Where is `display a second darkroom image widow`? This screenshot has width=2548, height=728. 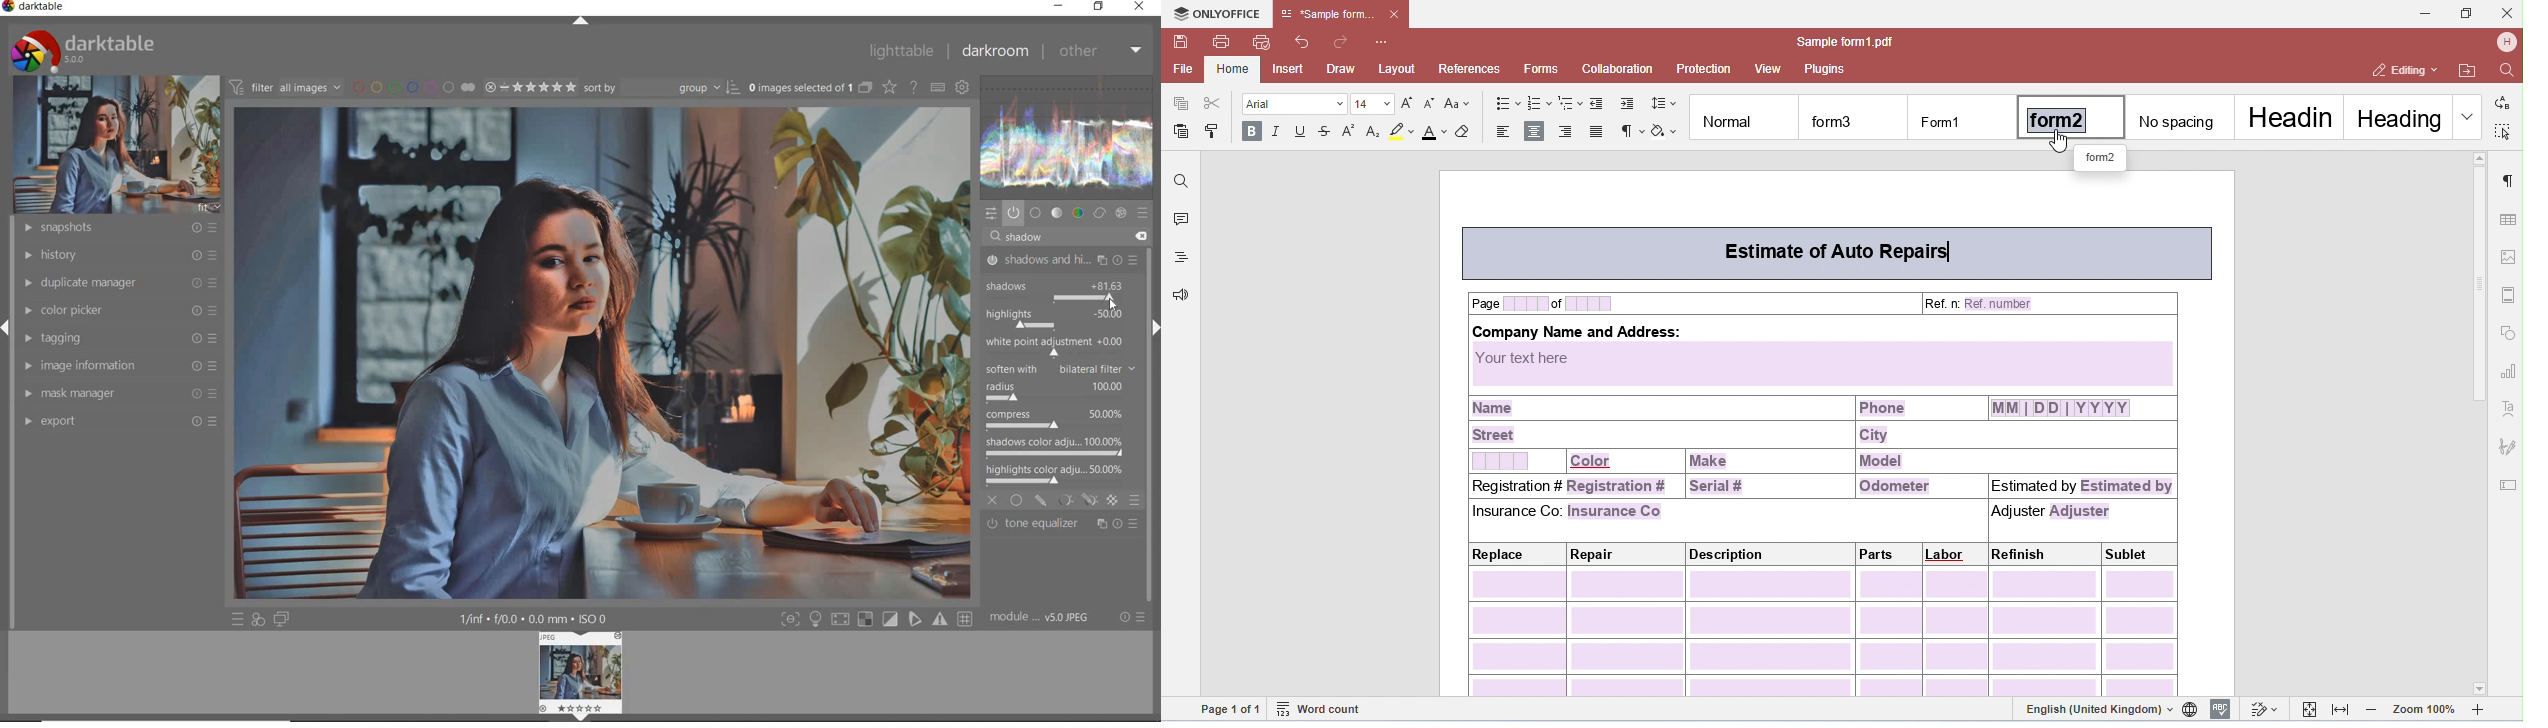 display a second darkroom image widow is located at coordinates (284, 620).